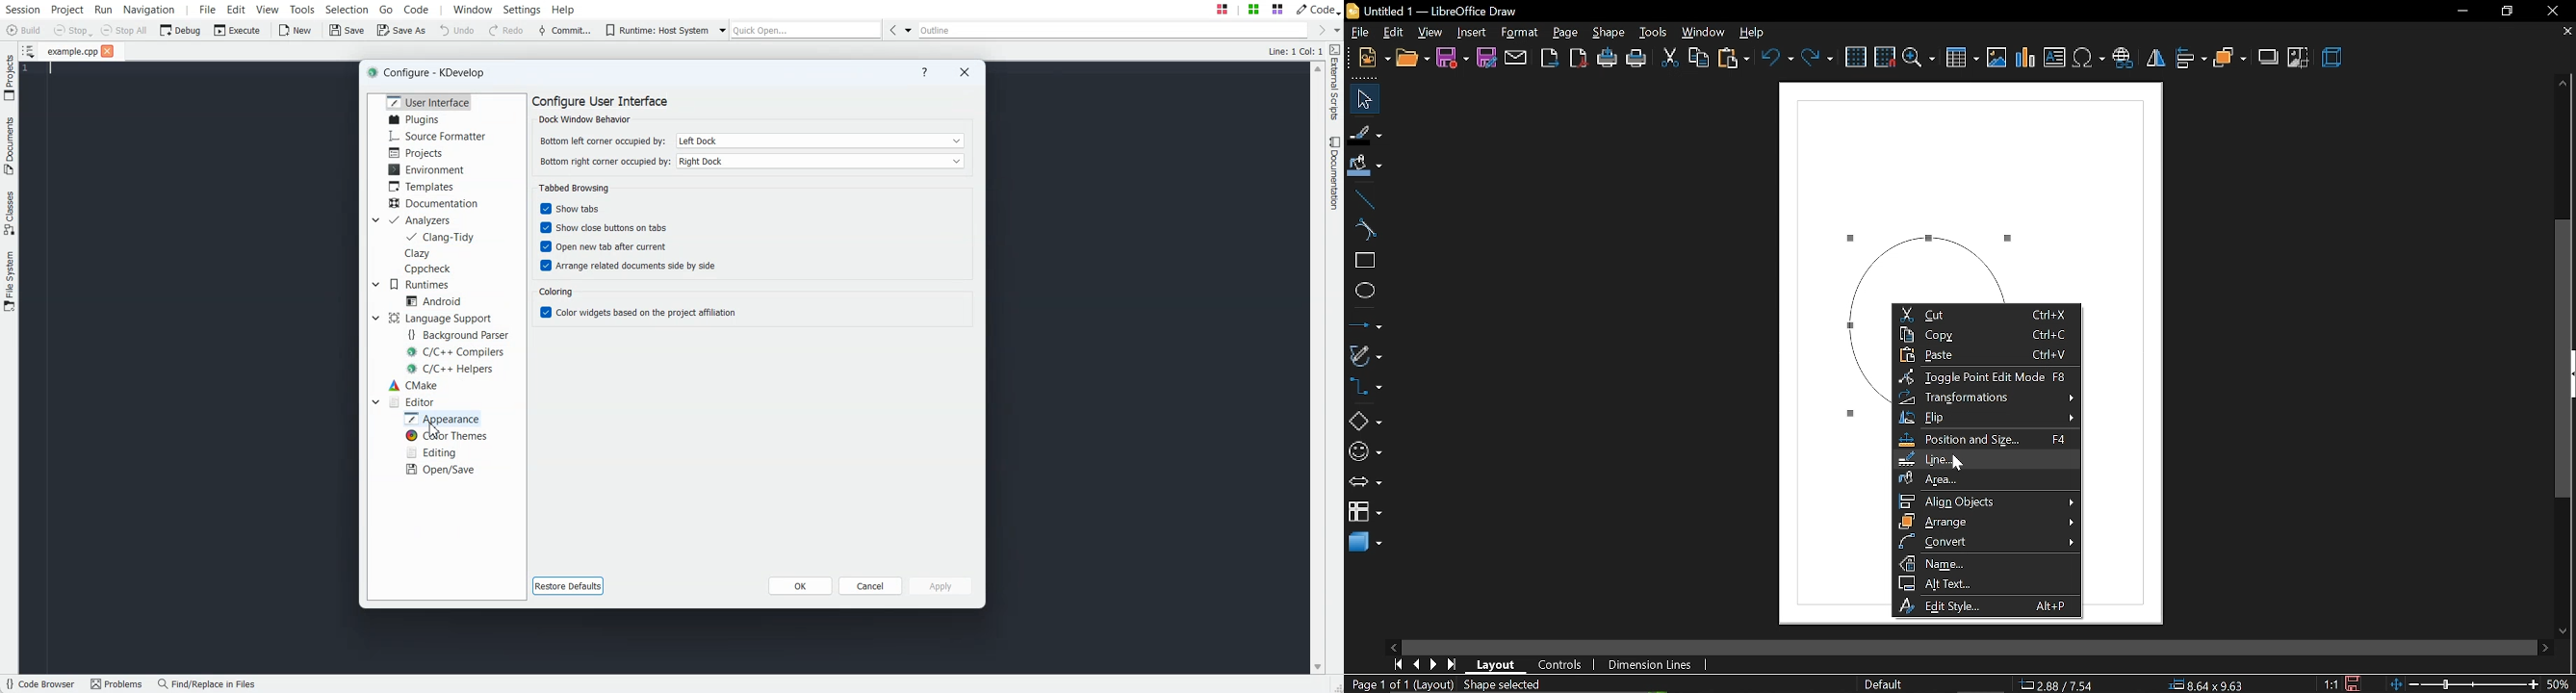 This screenshot has height=700, width=2576. Describe the element at coordinates (1985, 459) in the screenshot. I see `line` at that location.